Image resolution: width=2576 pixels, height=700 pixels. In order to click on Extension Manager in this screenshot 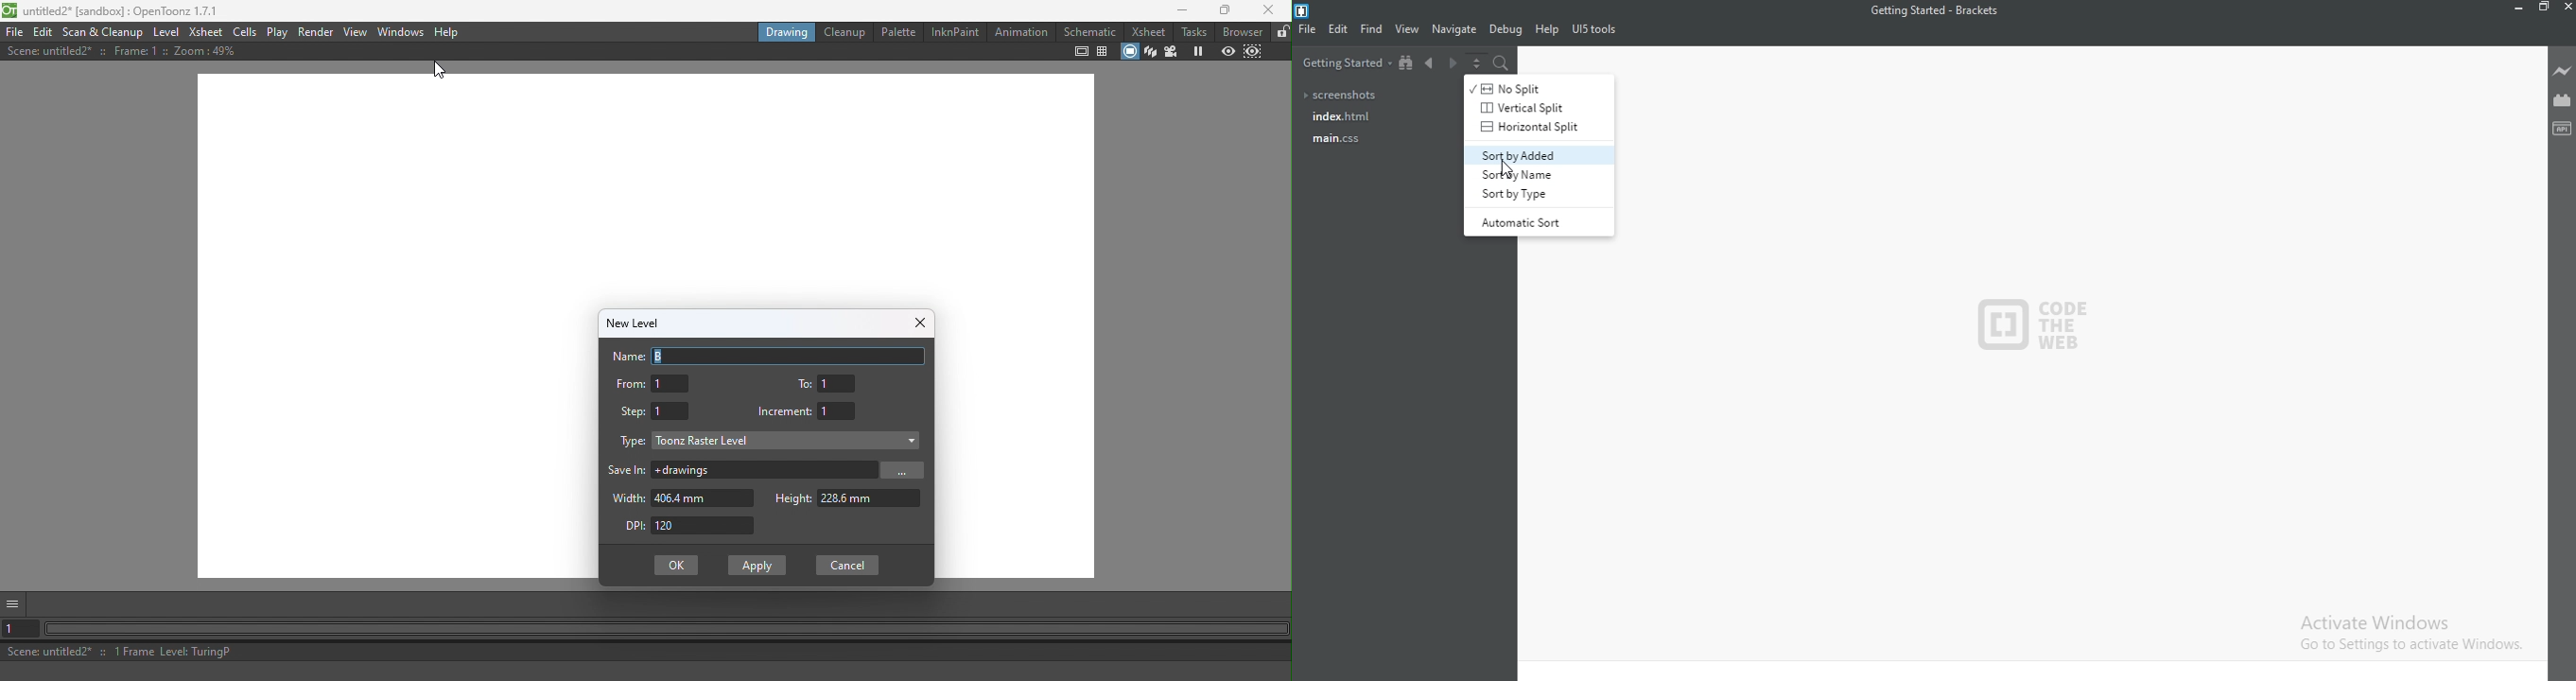, I will do `click(2563, 100)`.